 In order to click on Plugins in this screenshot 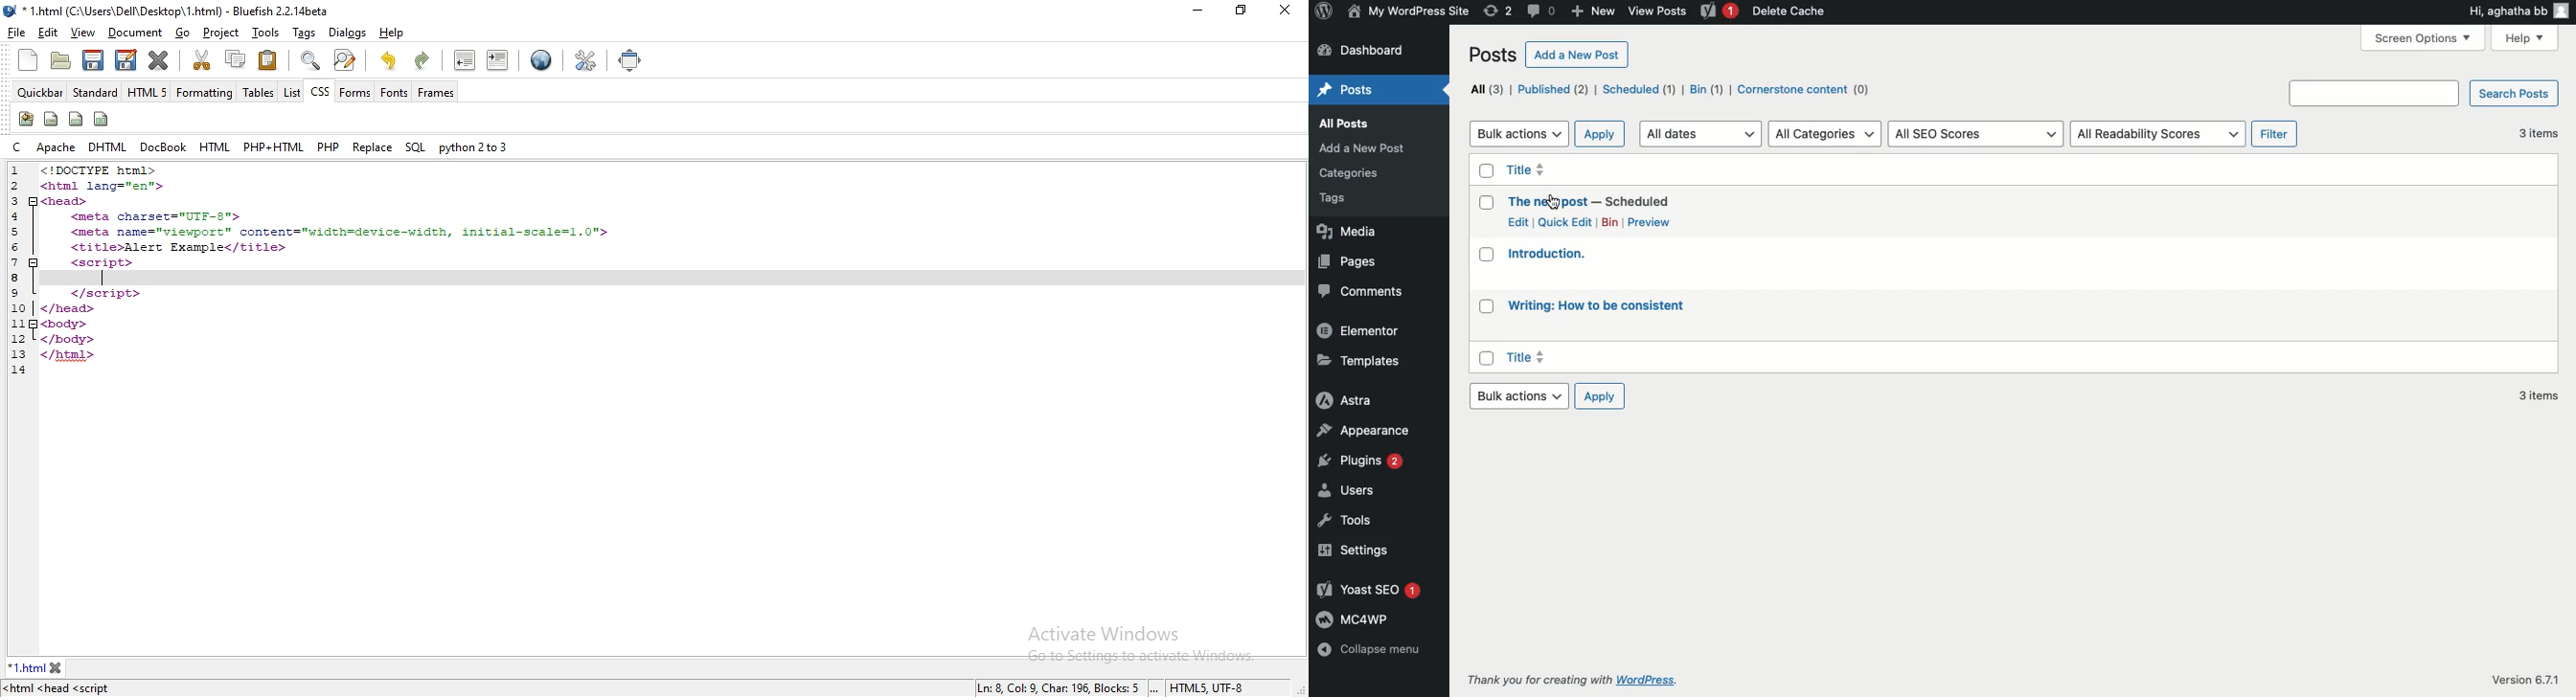, I will do `click(1361, 460)`.